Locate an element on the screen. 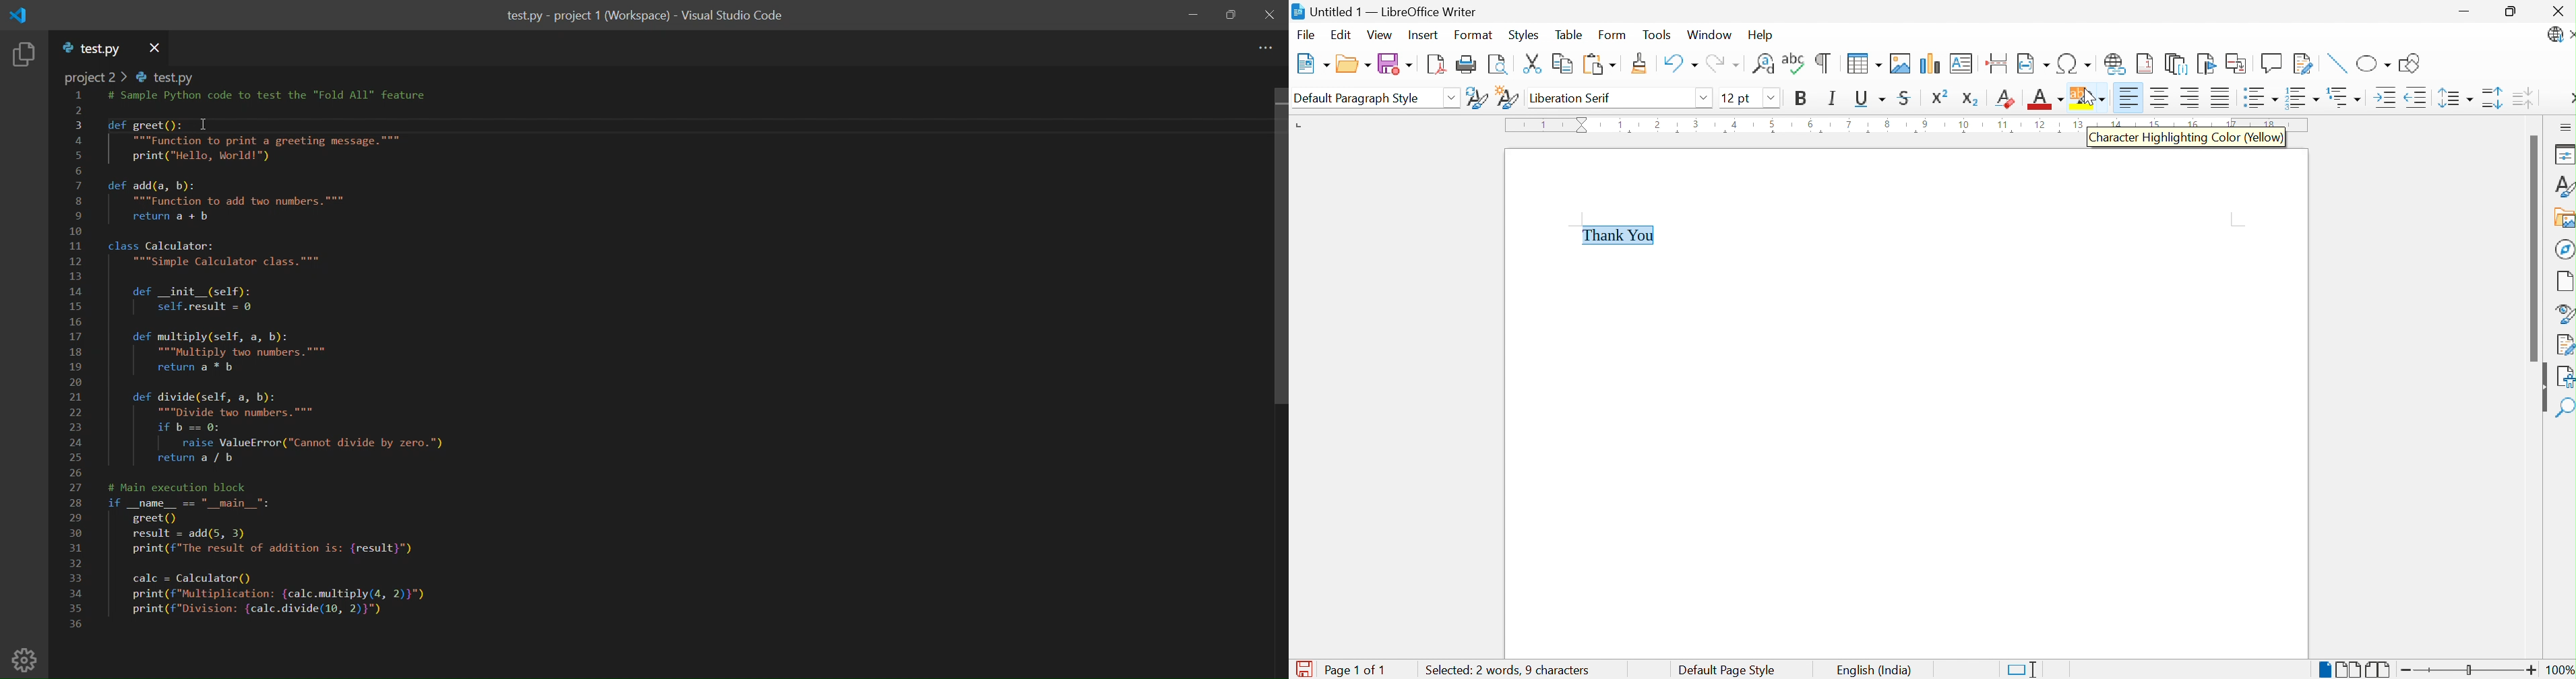 The width and height of the screenshot is (2576, 700). Show Track Changes Functions is located at coordinates (2304, 63).